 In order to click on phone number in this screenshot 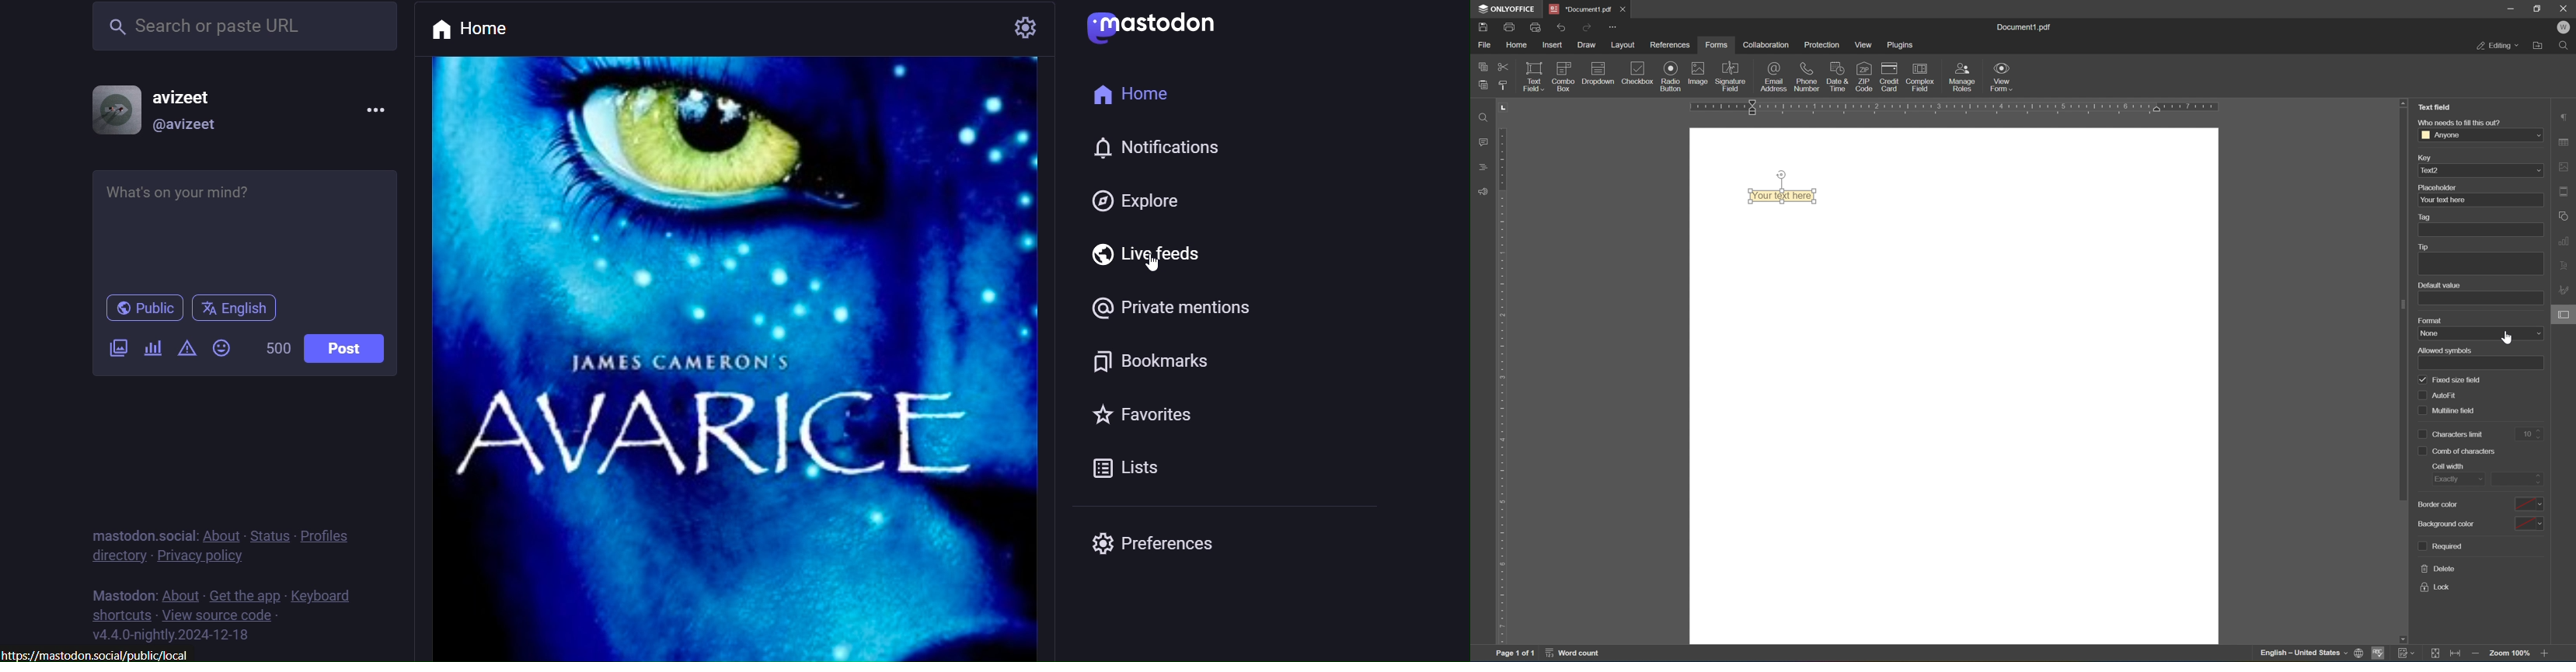, I will do `click(1806, 76)`.